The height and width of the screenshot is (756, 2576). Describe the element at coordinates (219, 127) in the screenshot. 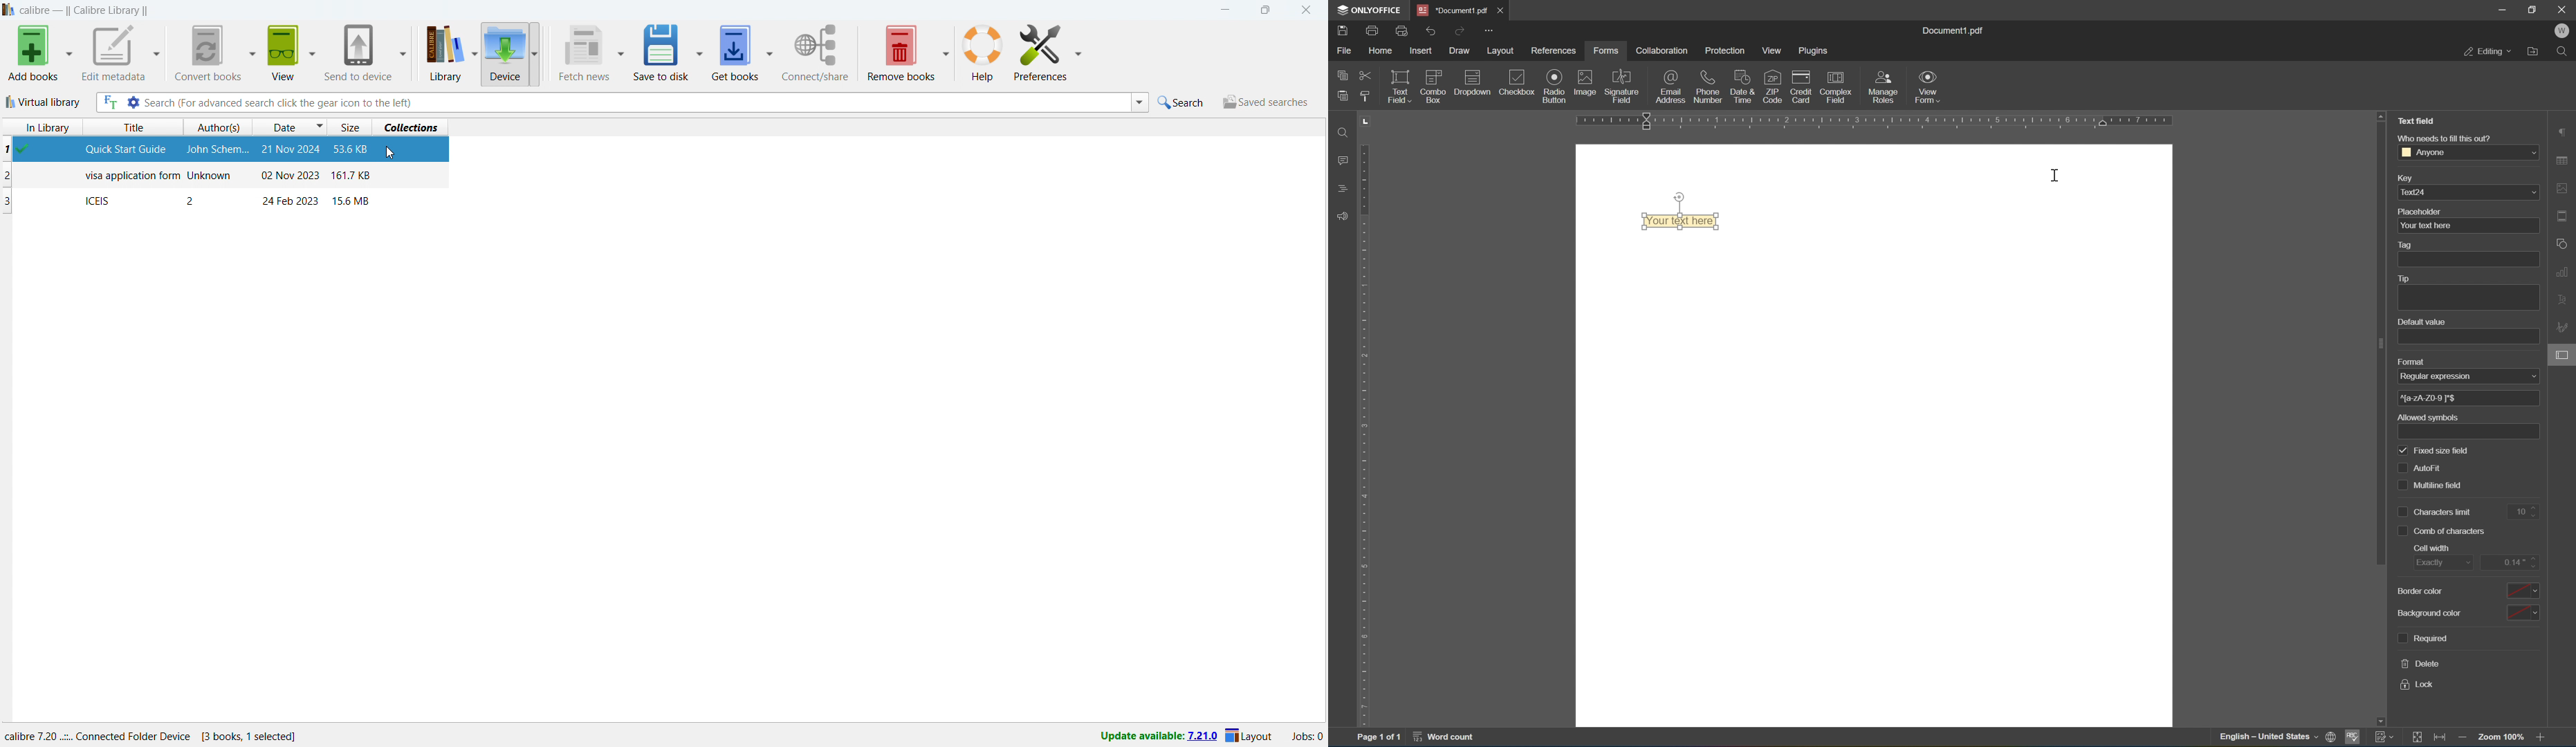

I see `sort by authors` at that location.